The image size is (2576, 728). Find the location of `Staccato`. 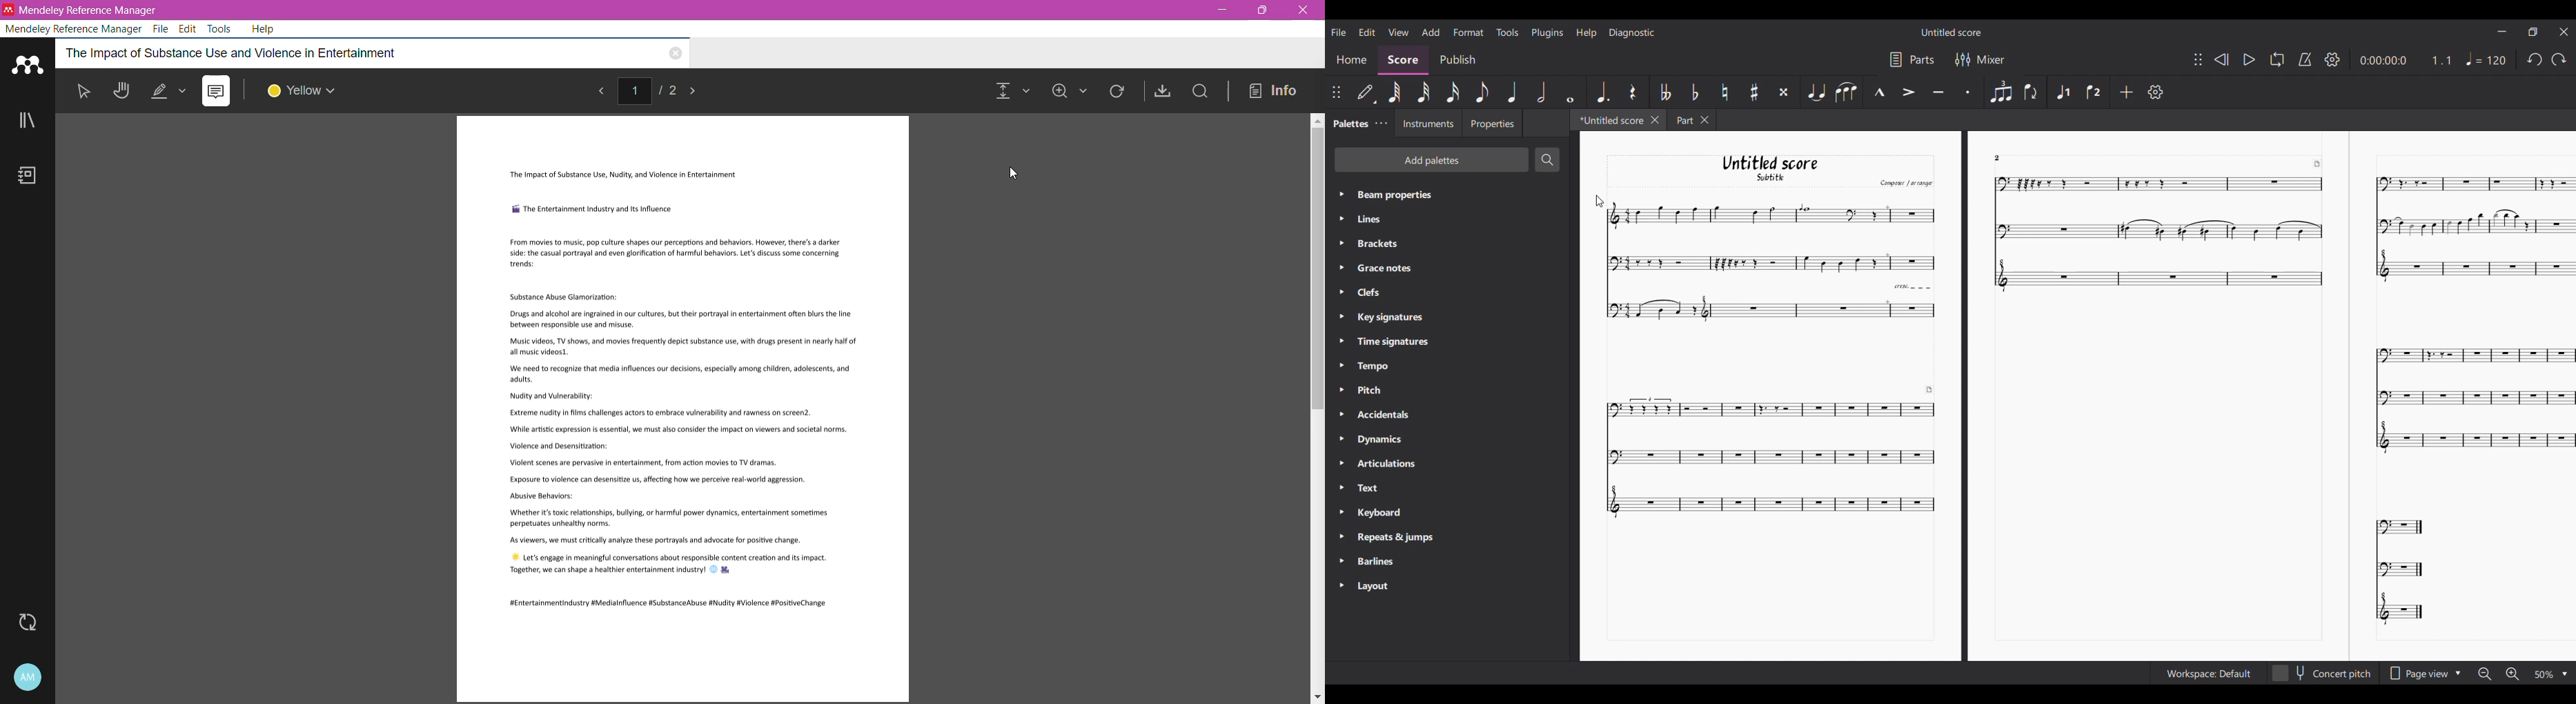

Staccato is located at coordinates (1967, 91).